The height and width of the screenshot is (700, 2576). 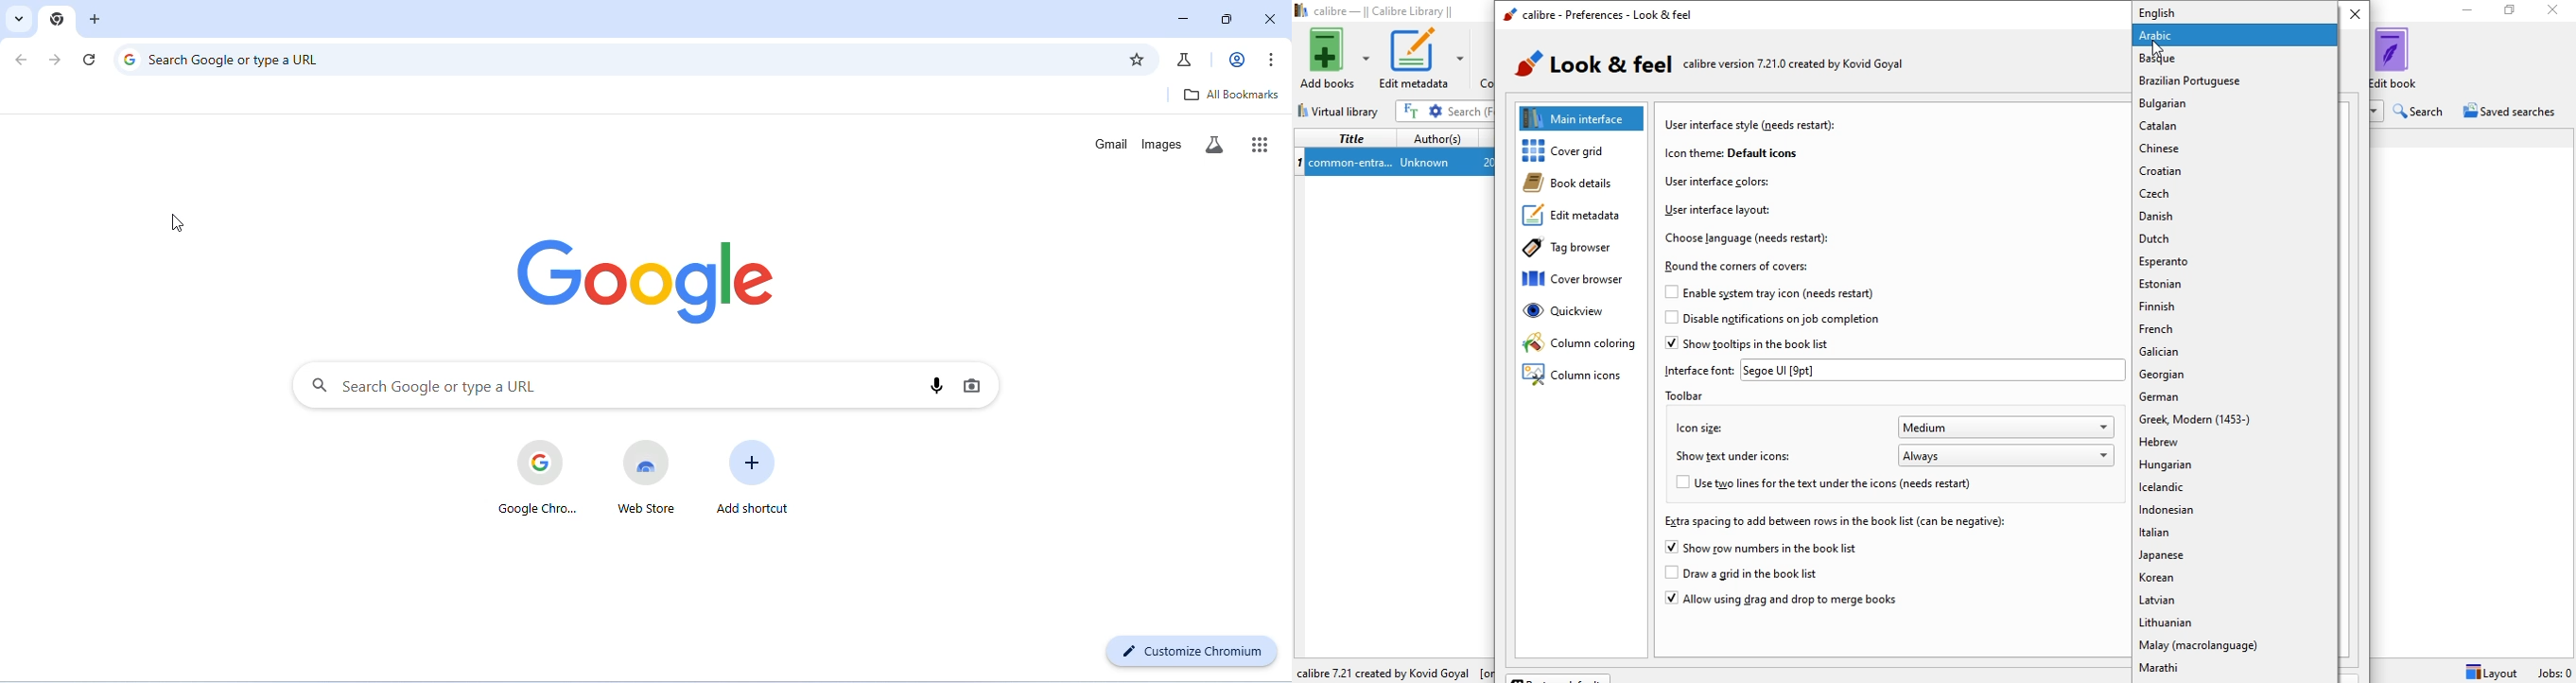 What do you see at coordinates (1780, 602) in the screenshot?
I see `allow using drag and drop to merge books` at bounding box center [1780, 602].